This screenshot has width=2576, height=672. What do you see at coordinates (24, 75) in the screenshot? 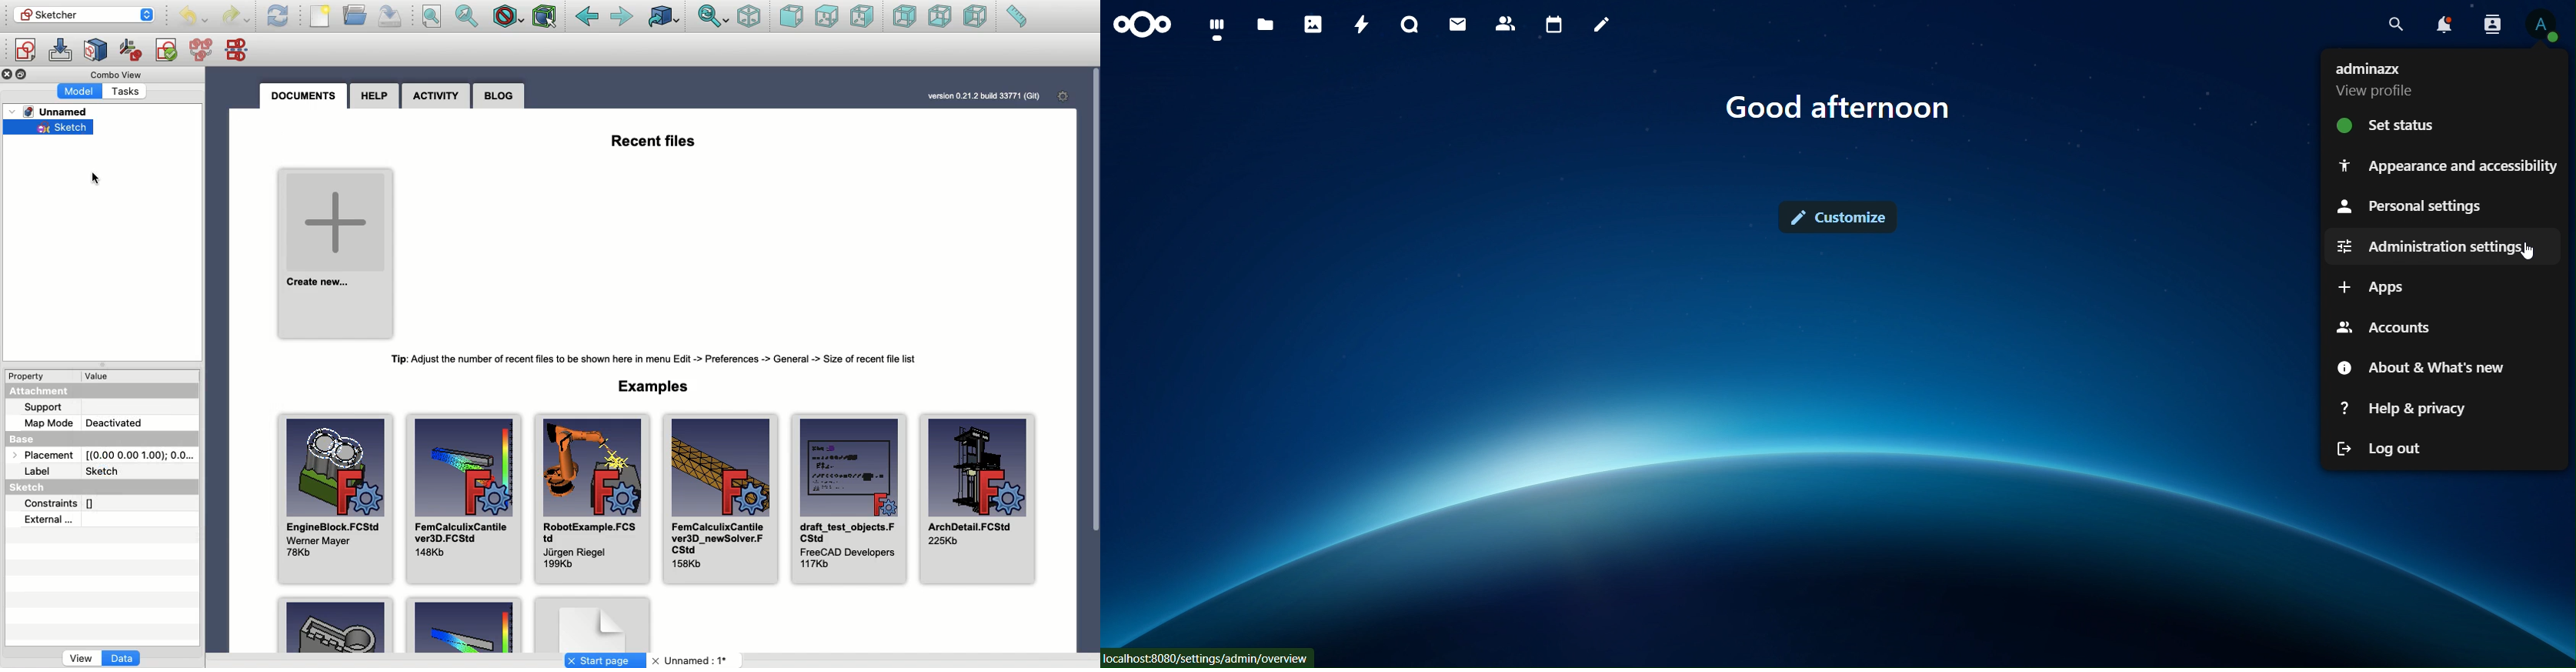
I see `Duplicate` at bounding box center [24, 75].